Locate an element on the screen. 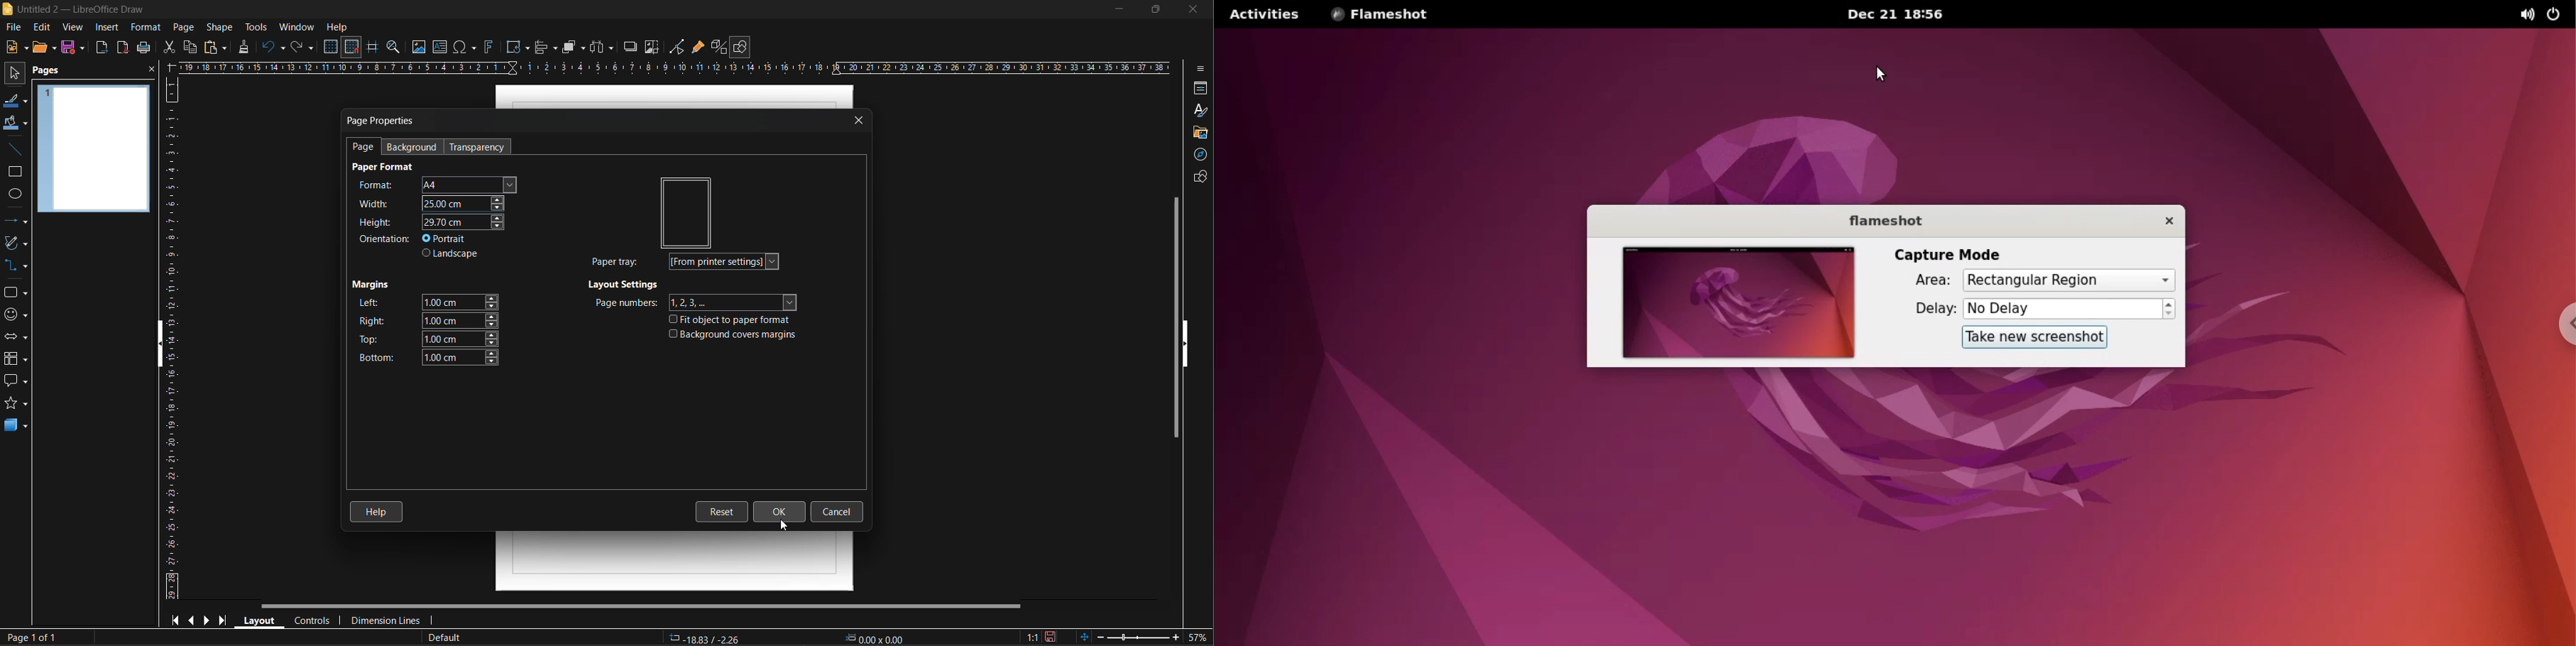 This screenshot has width=2576, height=672. ok is located at coordinates (780, 509).